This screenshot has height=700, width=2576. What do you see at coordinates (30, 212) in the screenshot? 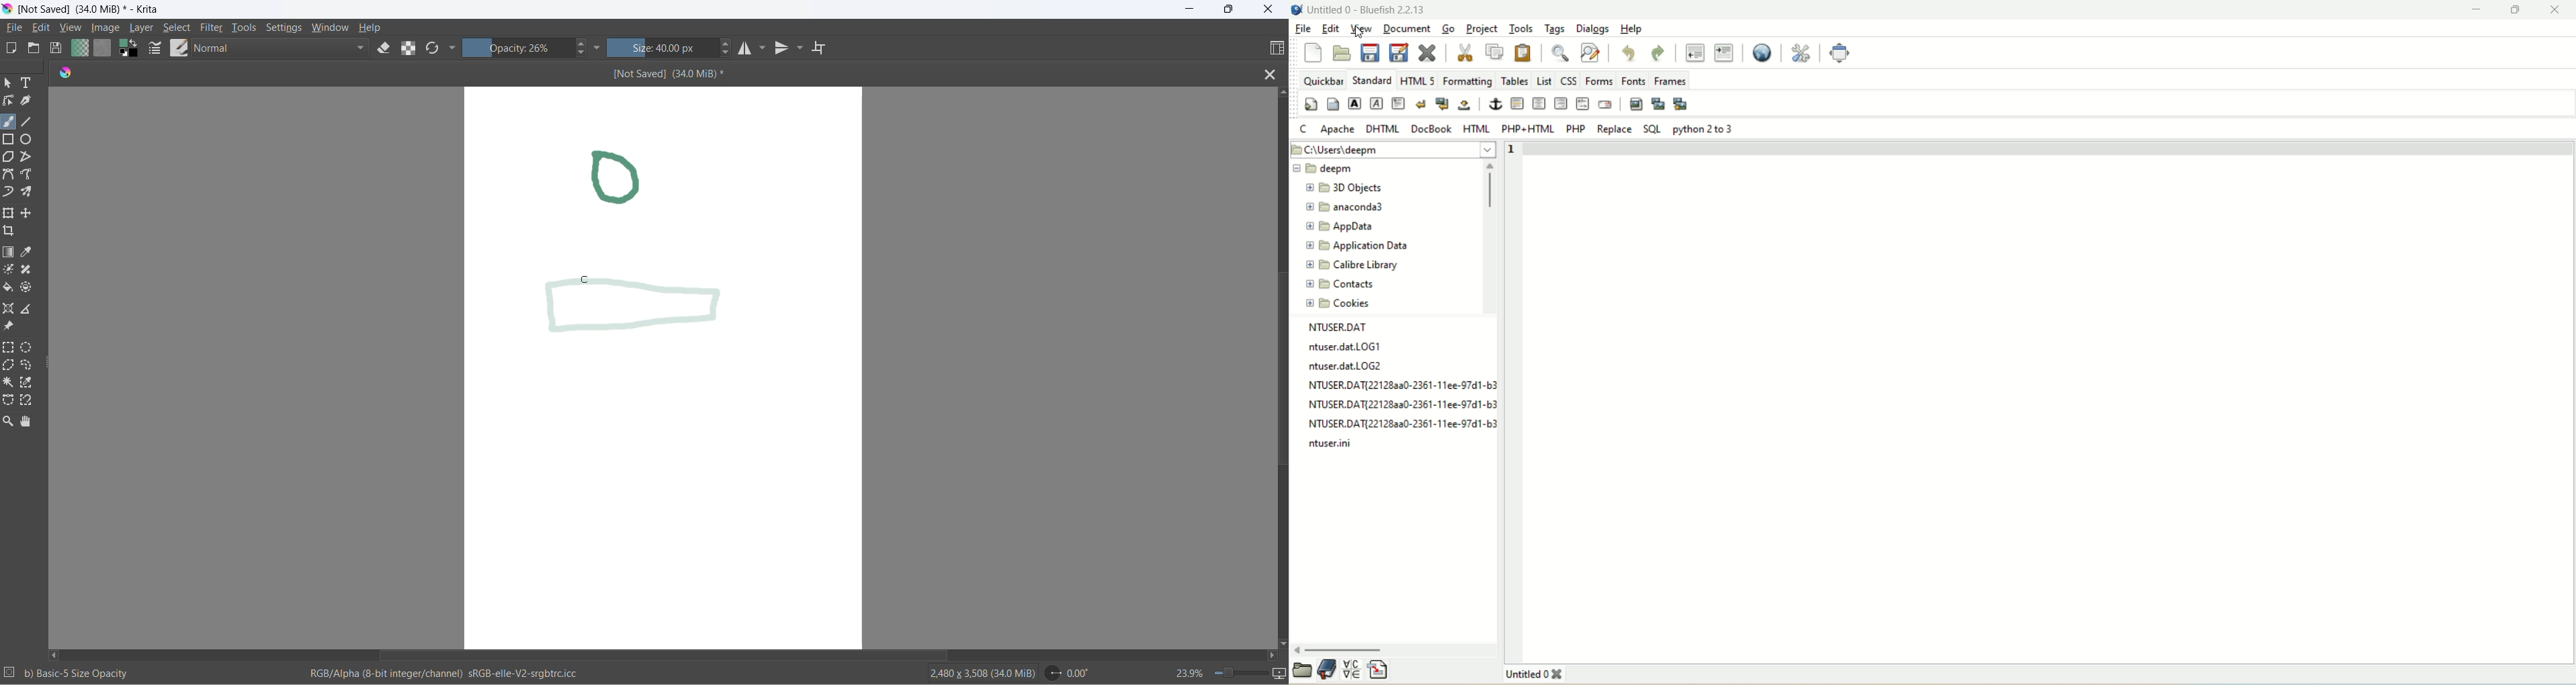
I see `move a layer` at bounding box center [30, 212].